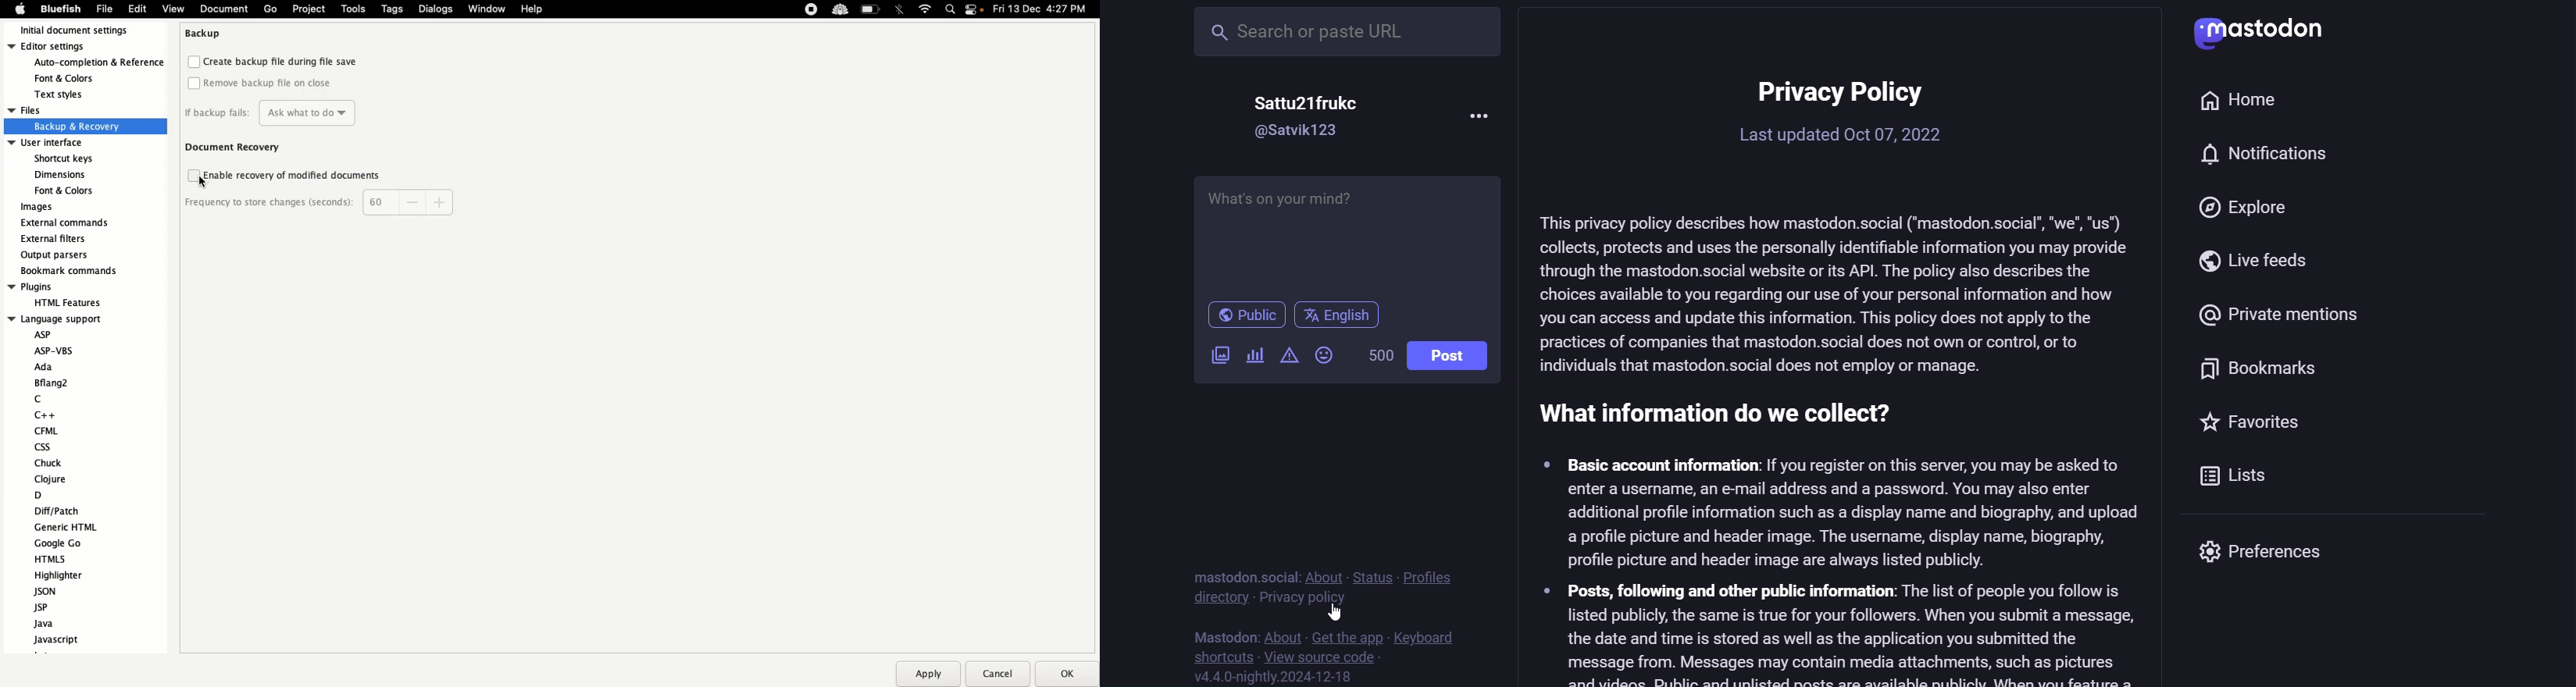 The width and height of the screenshot is (2576, 700). I want to click on emoji, so click(1325, 354).